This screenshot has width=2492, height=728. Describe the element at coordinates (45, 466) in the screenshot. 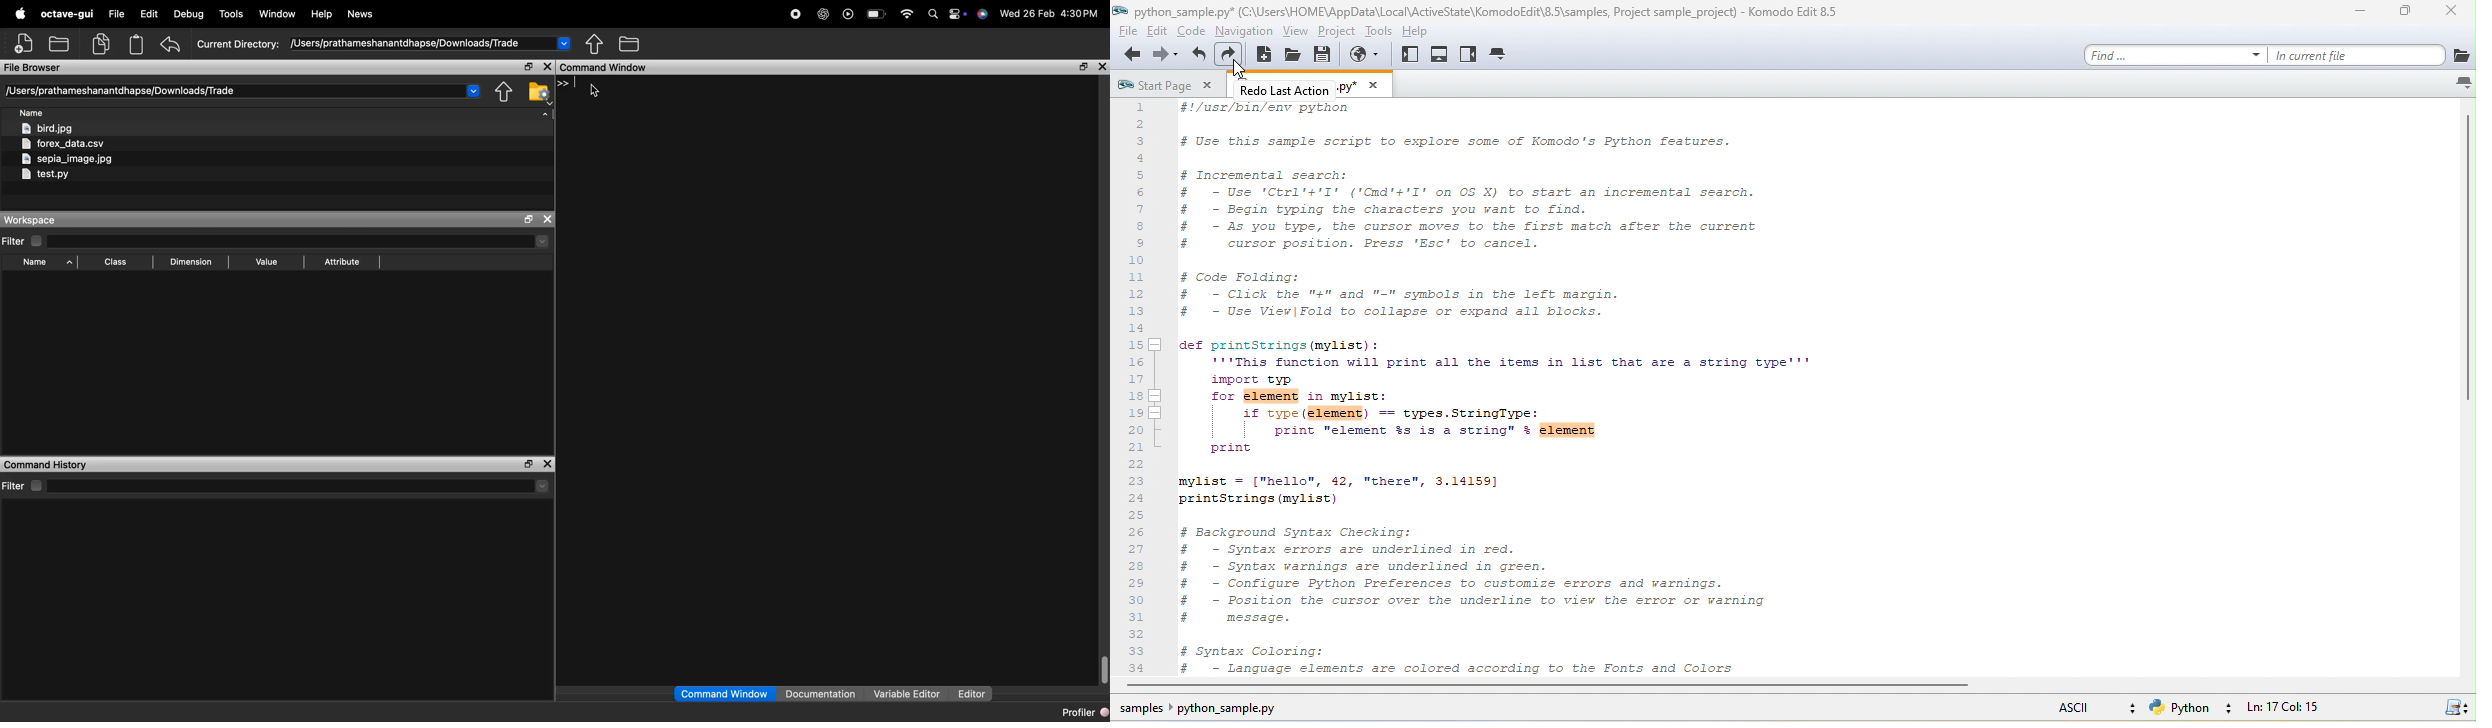

I see `Command History` at that location.